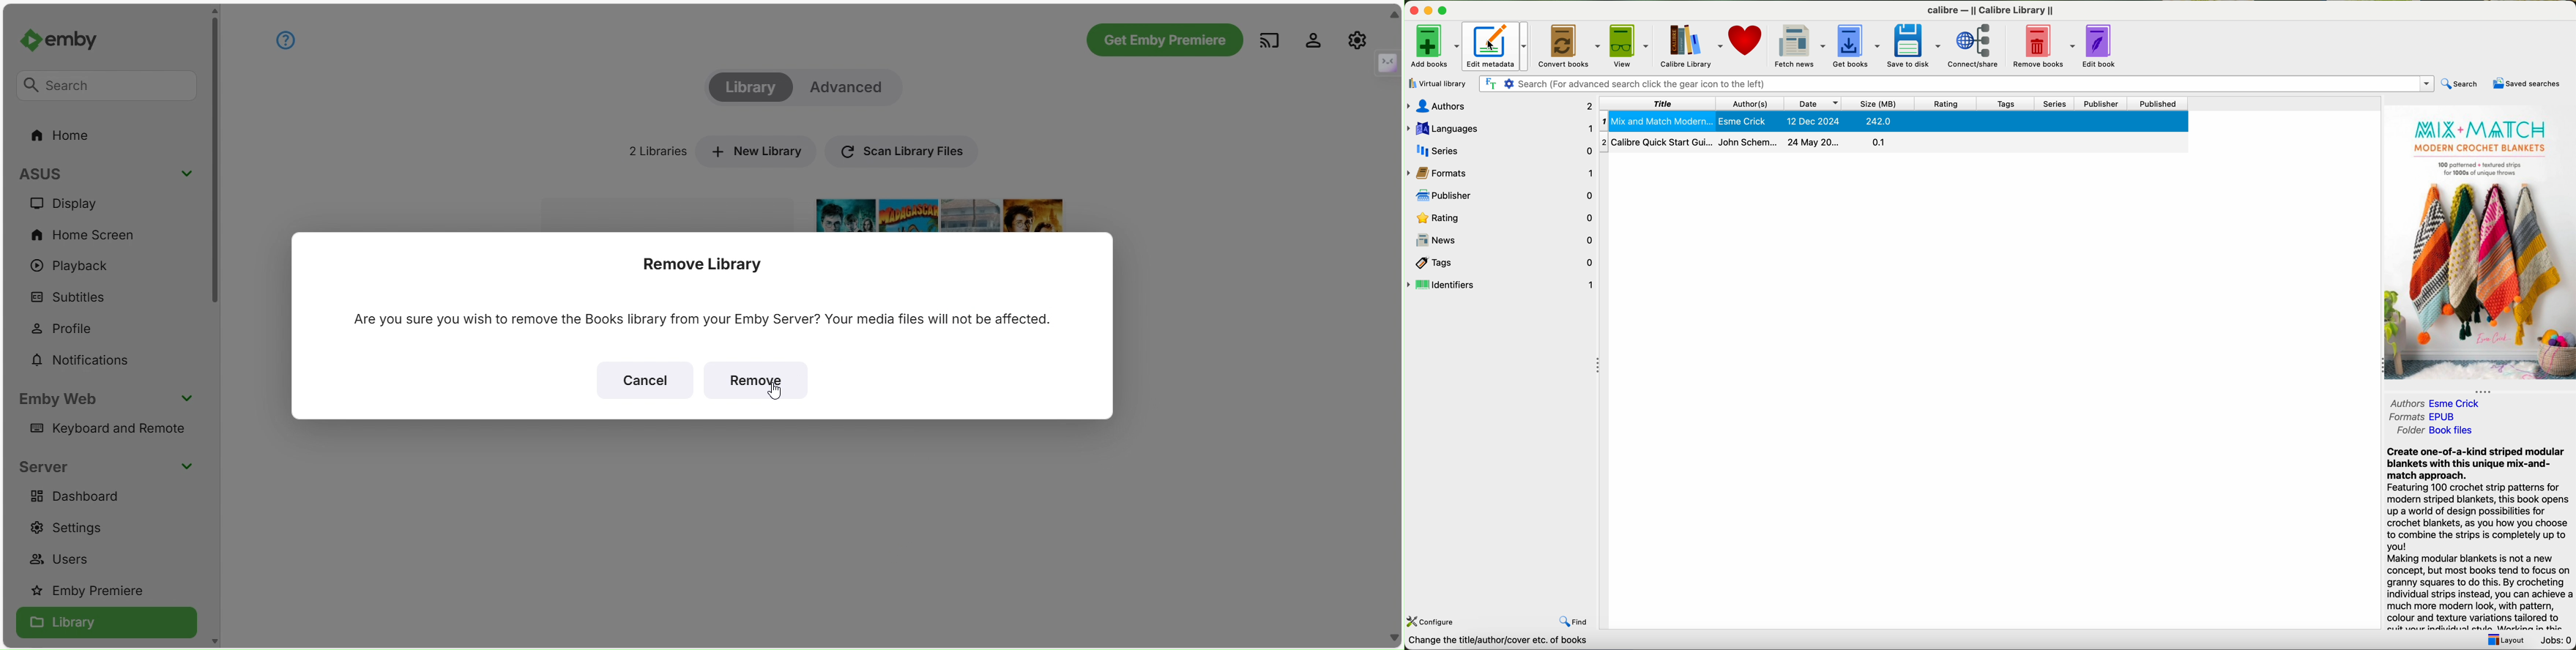 This screenshot has height=672, width=2576. I want to click on authors, so click(1500, 107).